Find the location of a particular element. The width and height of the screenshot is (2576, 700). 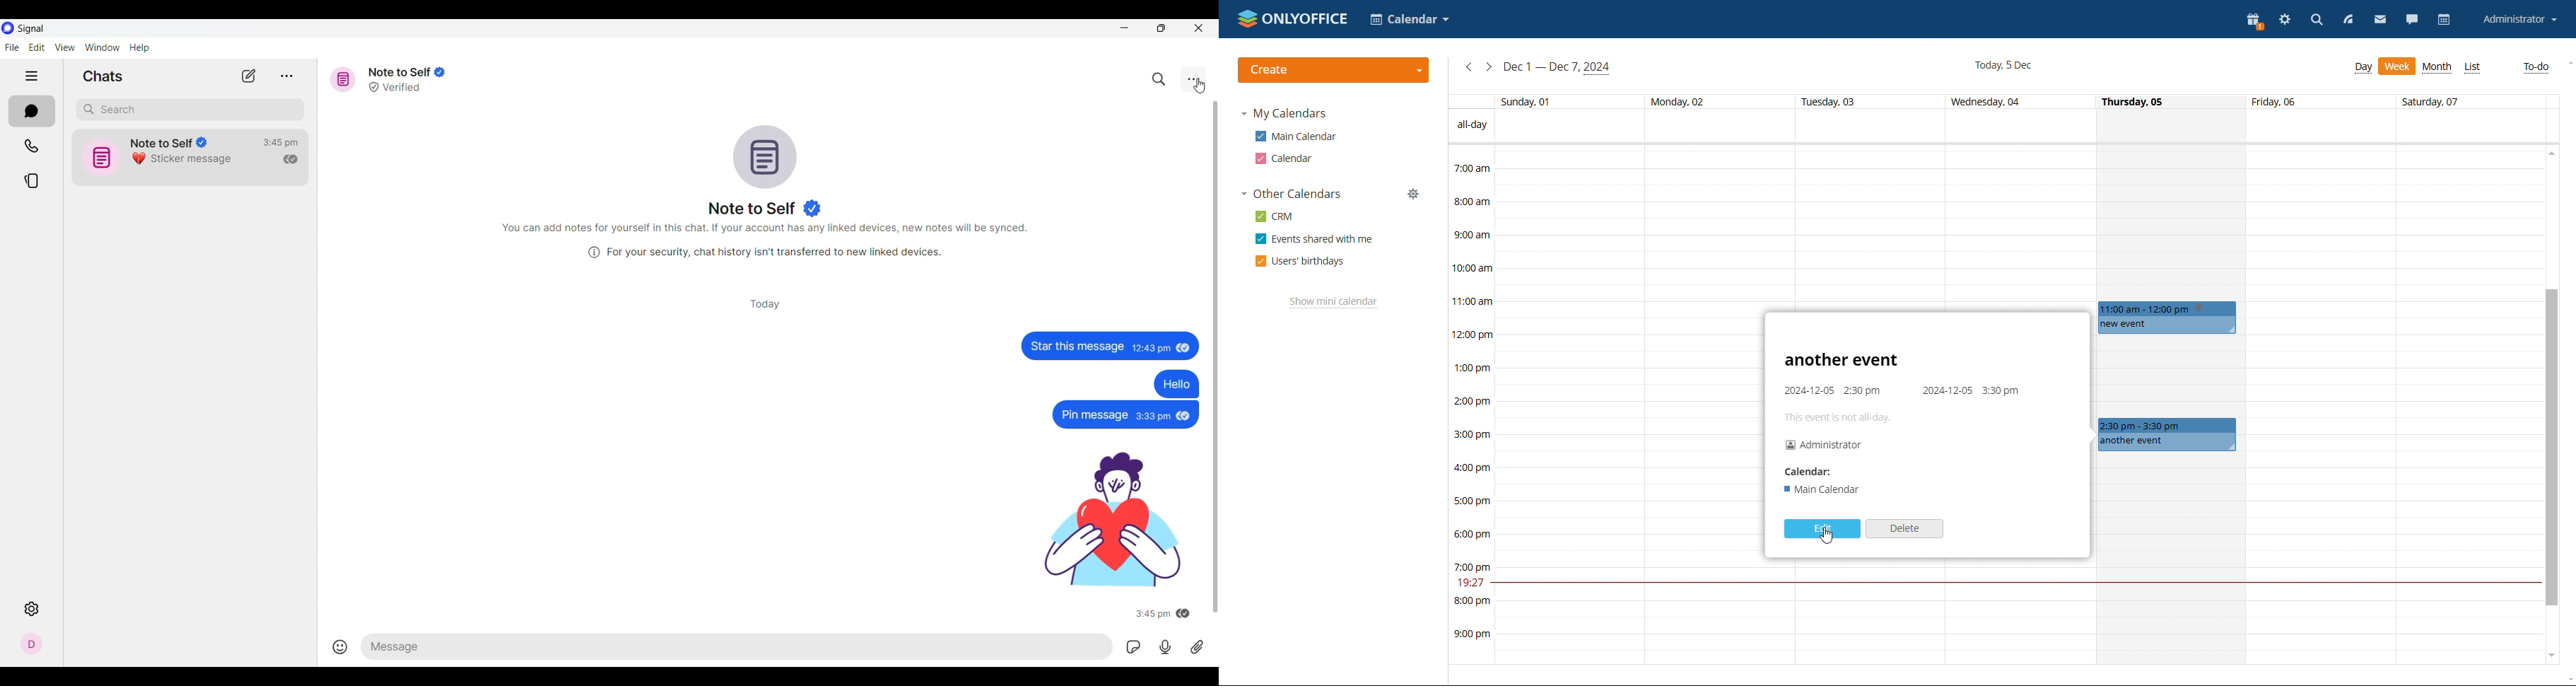

list view is located at coordinates (2473, 68).